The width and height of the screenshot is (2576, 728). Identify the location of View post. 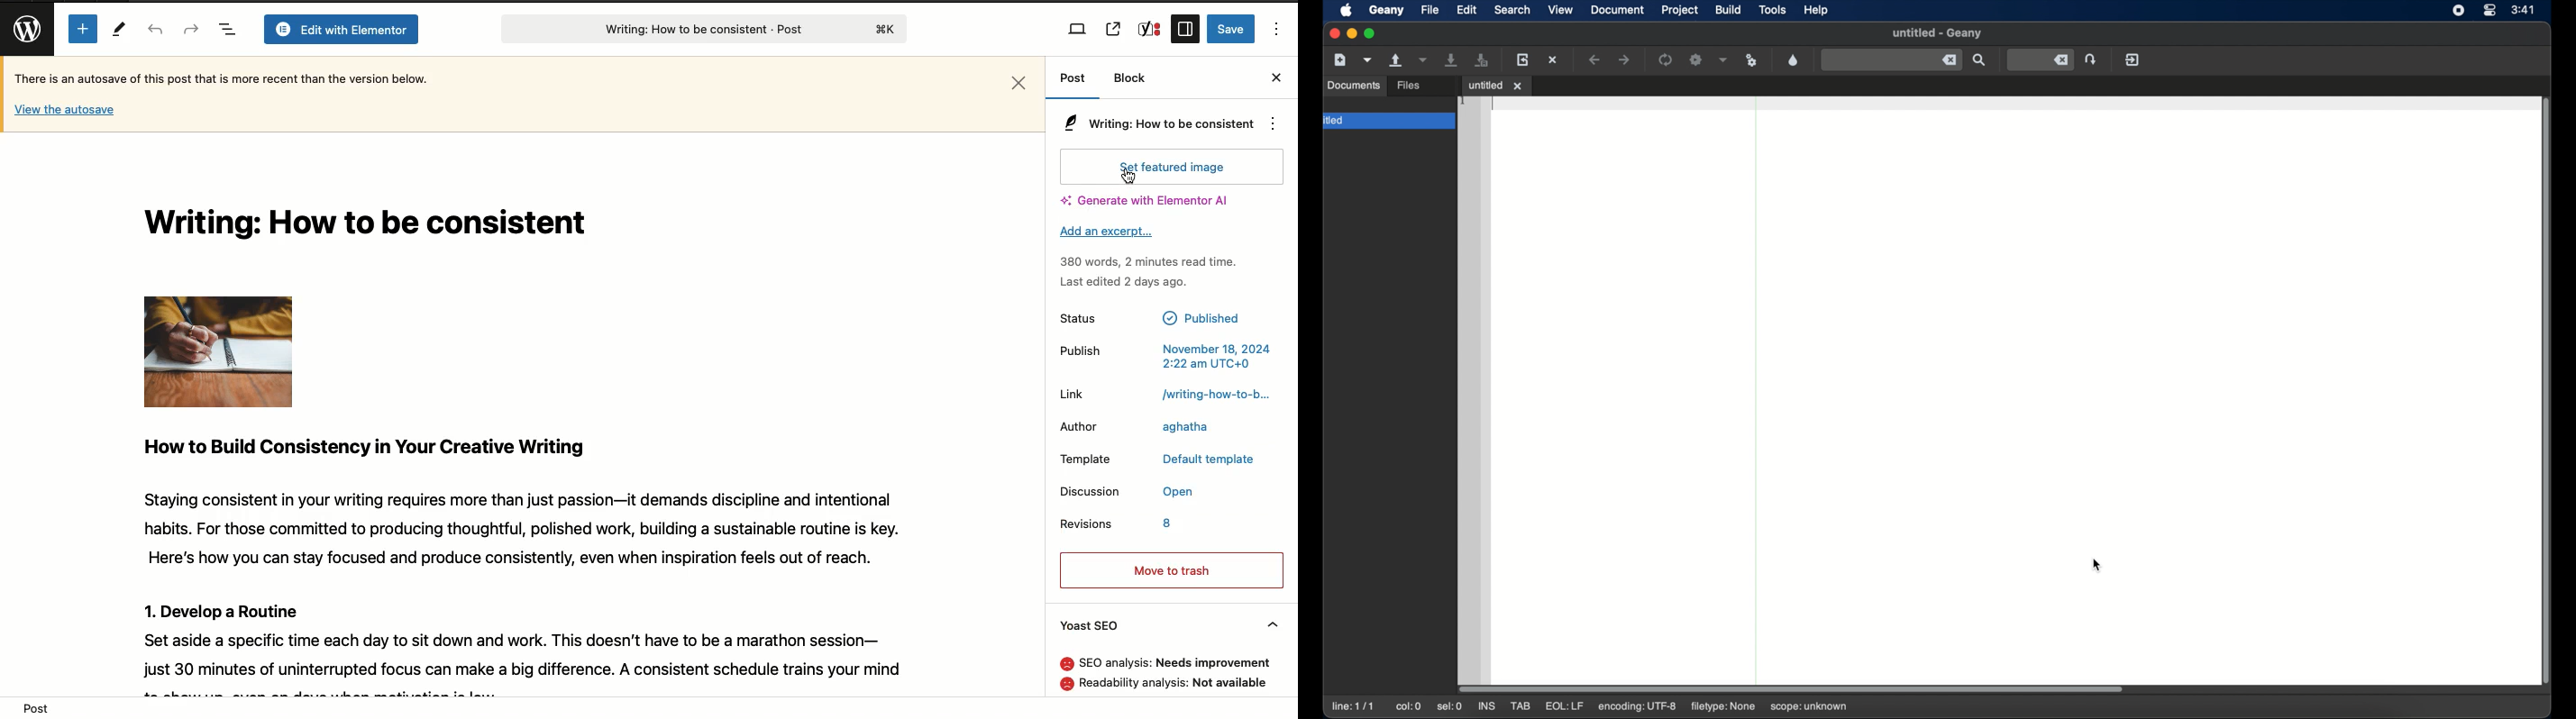
(1112, 29).